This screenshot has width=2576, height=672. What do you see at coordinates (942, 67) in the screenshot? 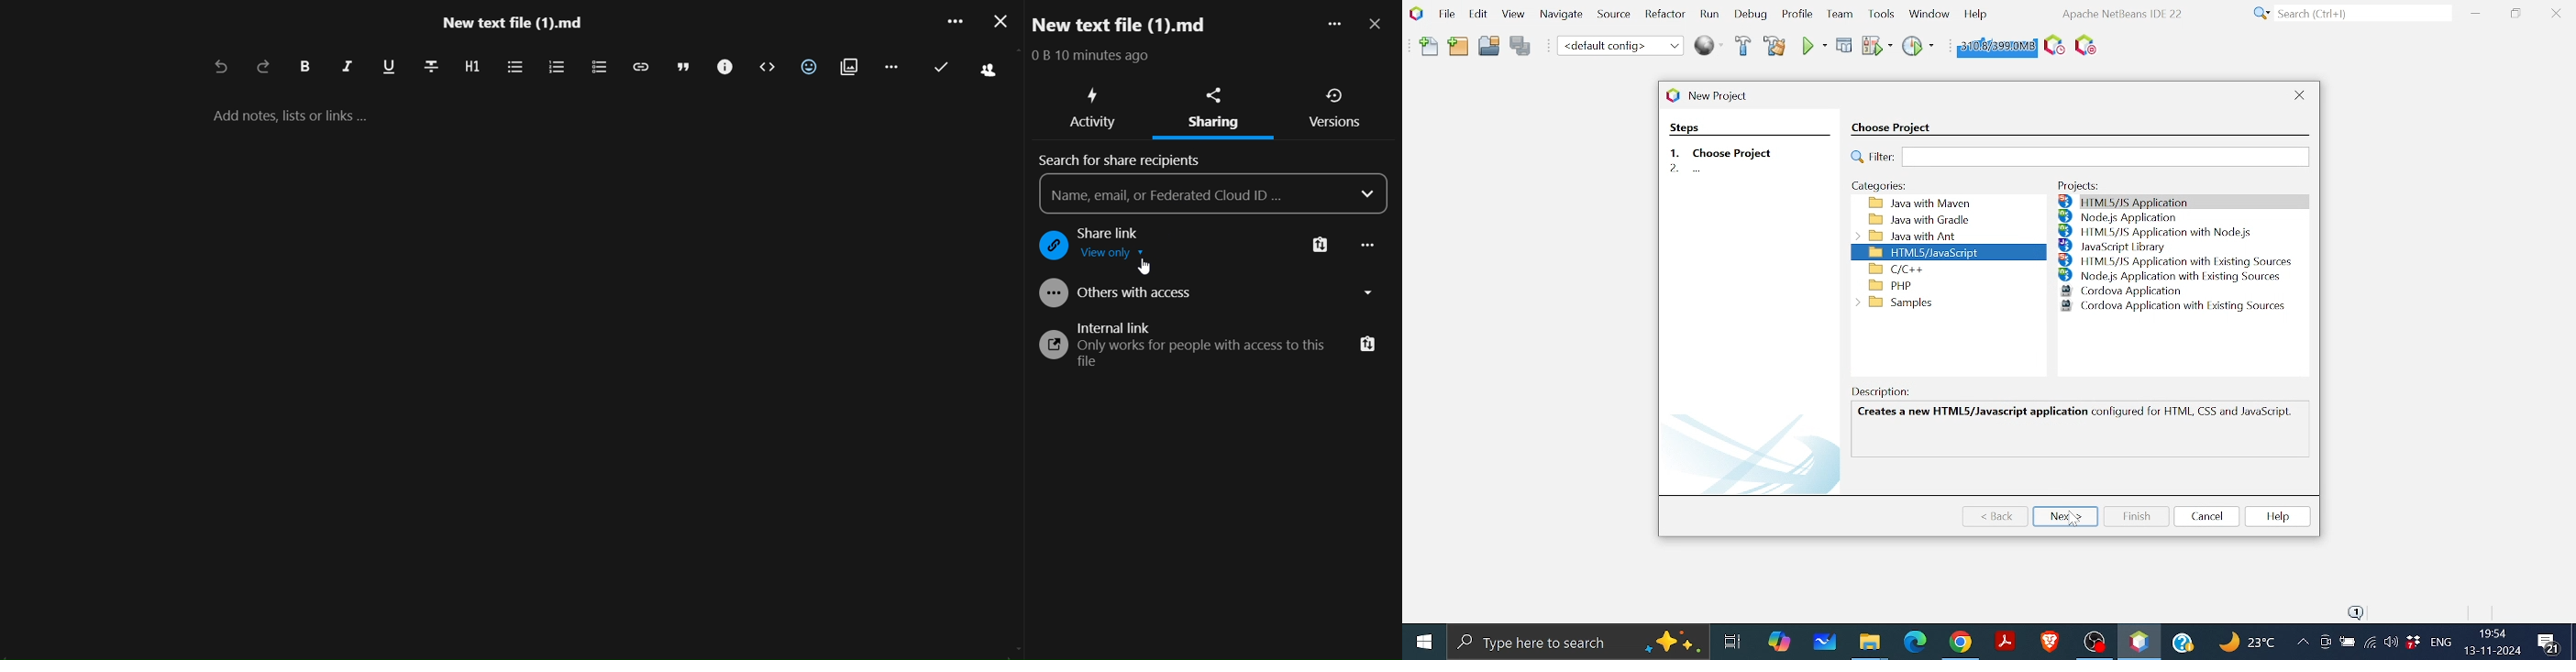
I see `last saved` at bounding box center [942, 67].